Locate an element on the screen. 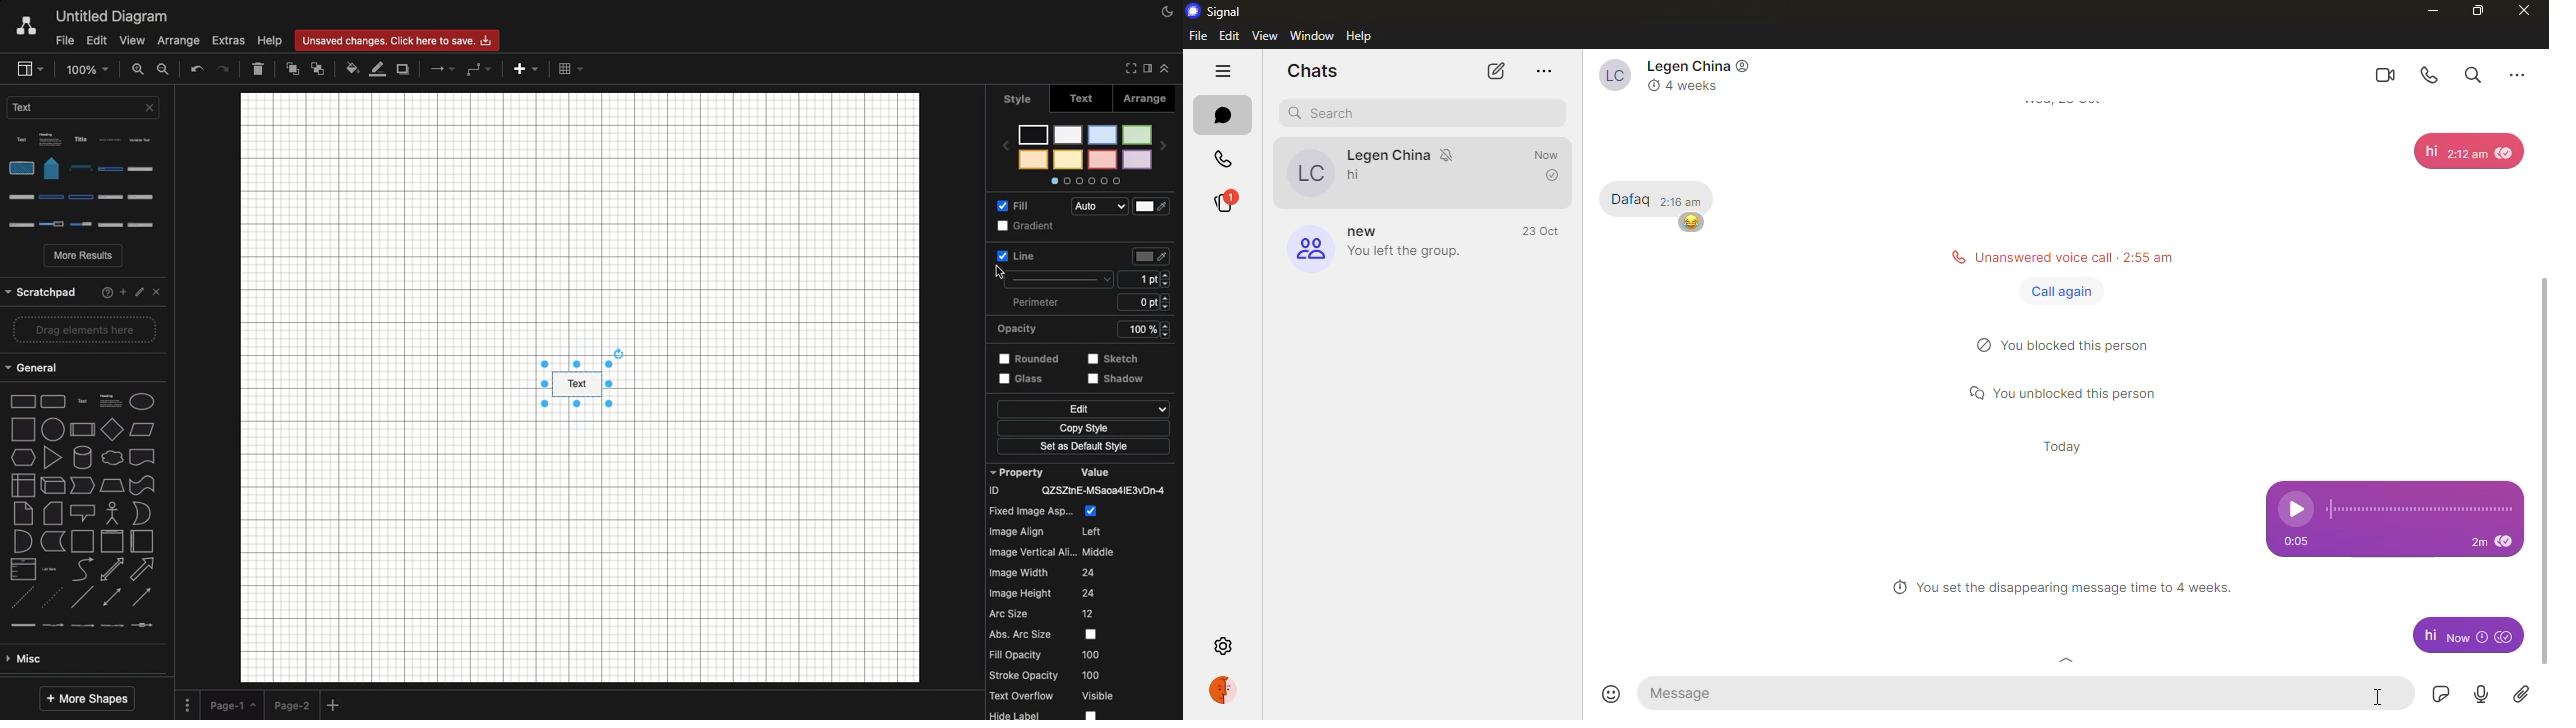 The width and height of the screenshot is (2576, 728). Table is located at coordinates (570, 68).